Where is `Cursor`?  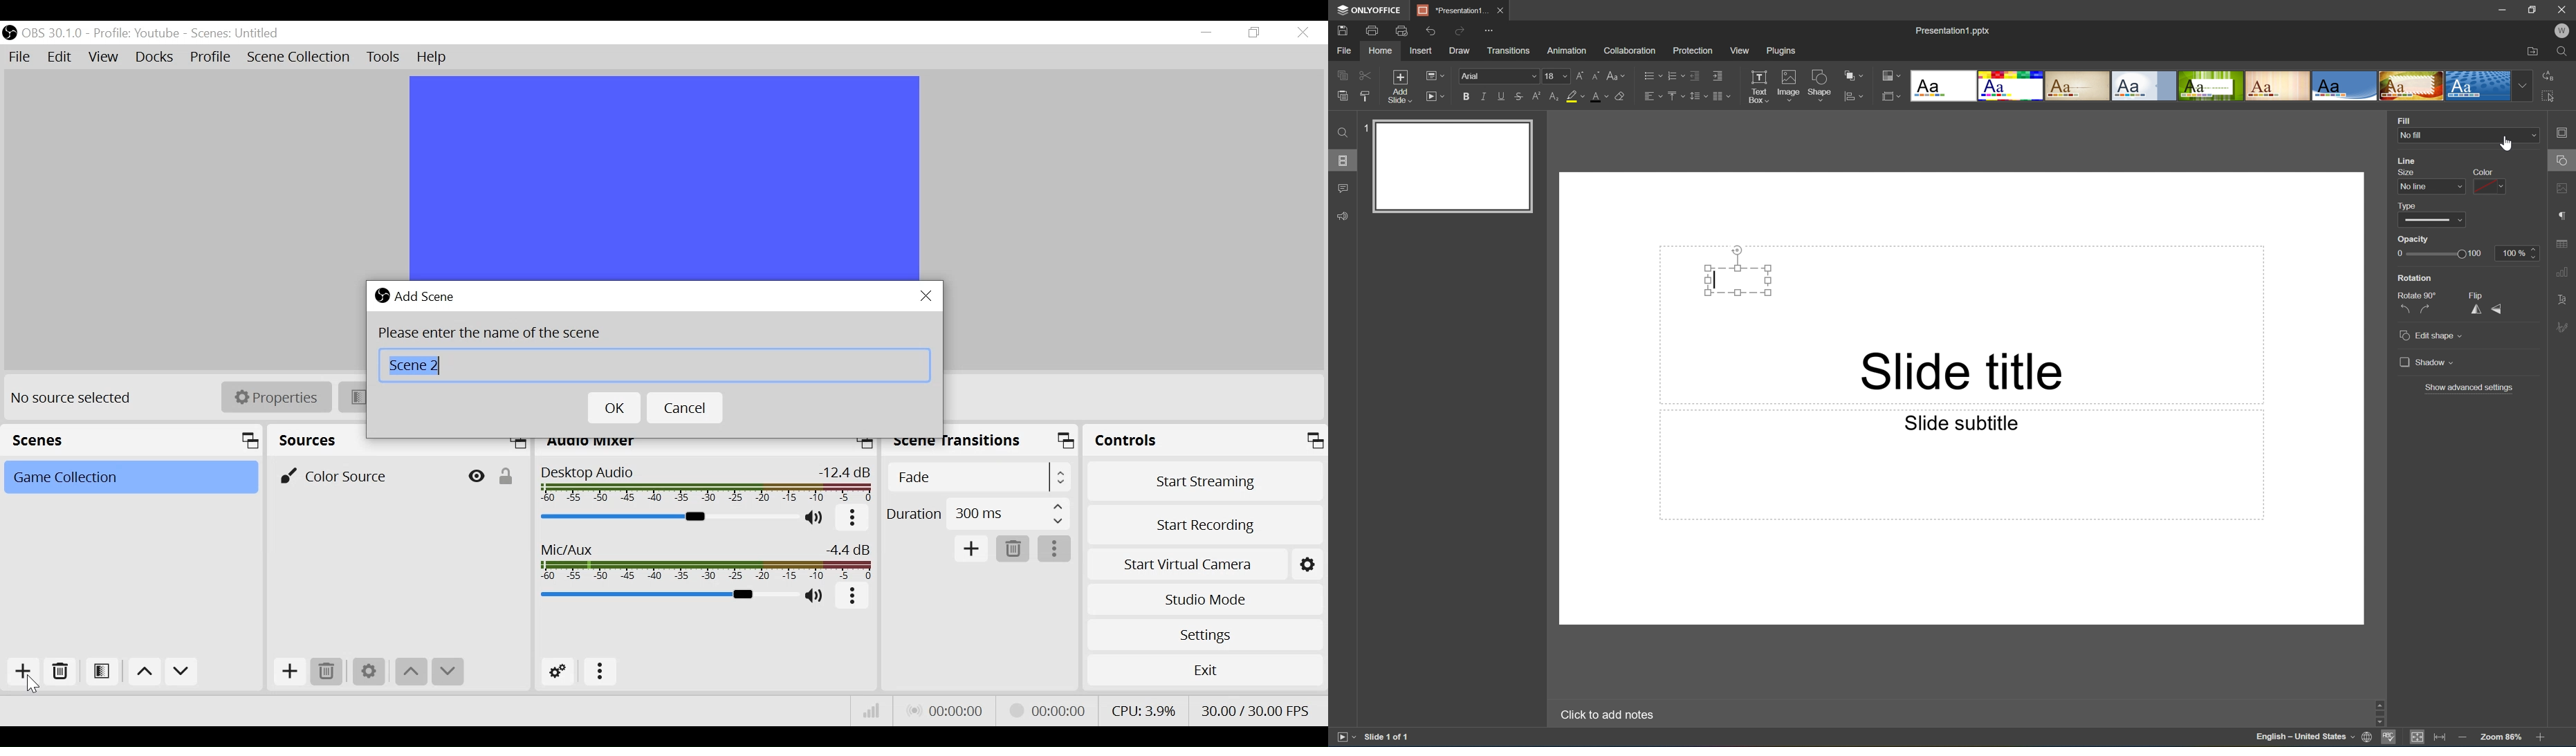
Cursor is located at coordinates (2509, 144).